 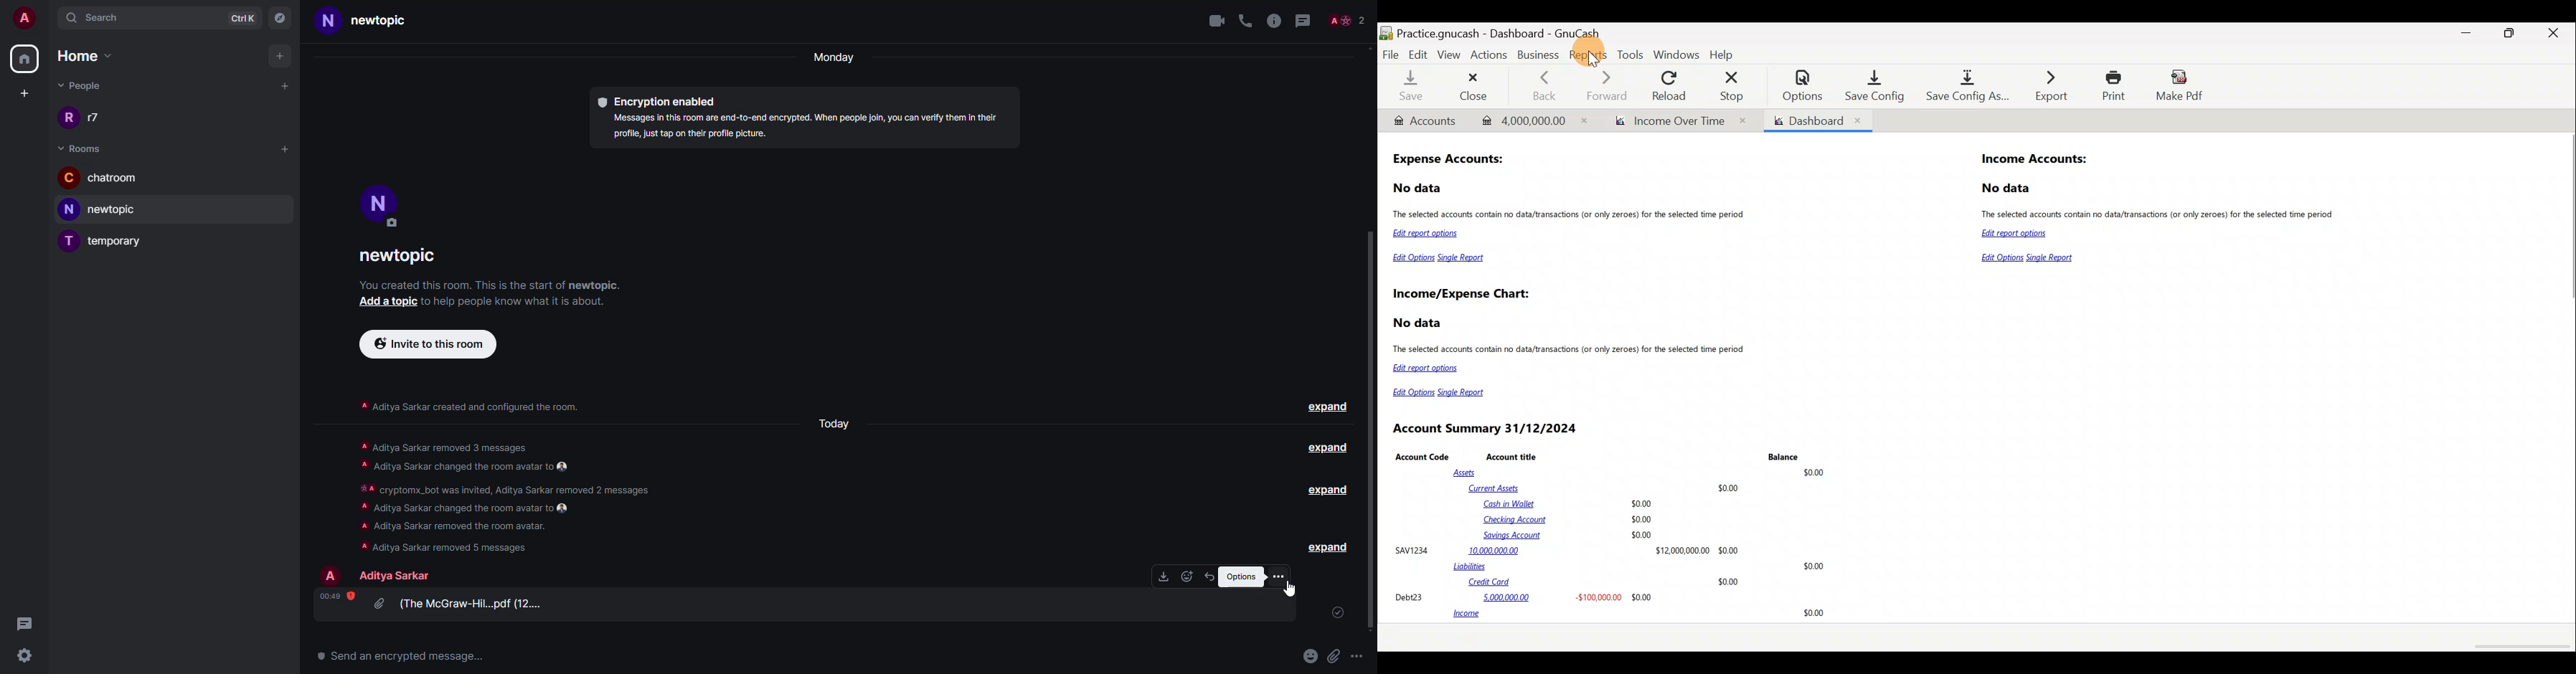 What do you see at coordinates (1476, 86) in the screenshot?
I see `Close` at bounding box center [1476, 86].